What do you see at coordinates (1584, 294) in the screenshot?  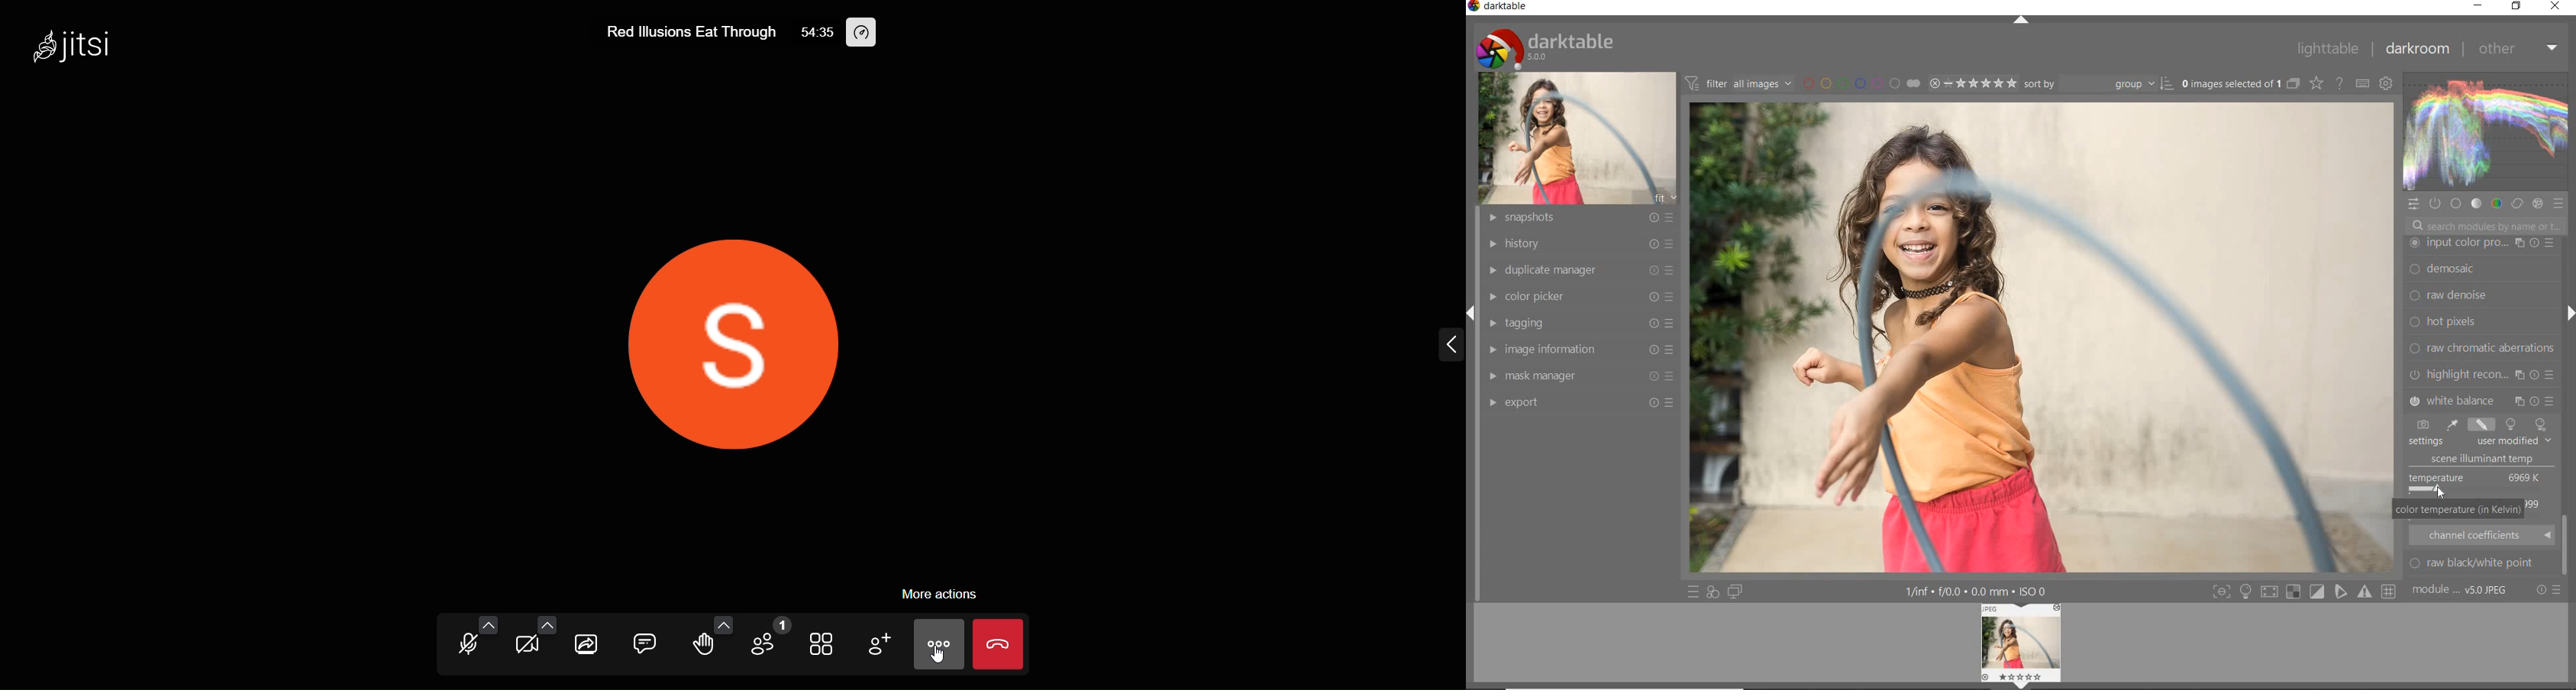 I see `color picker` at bounding box center [1584, 294].